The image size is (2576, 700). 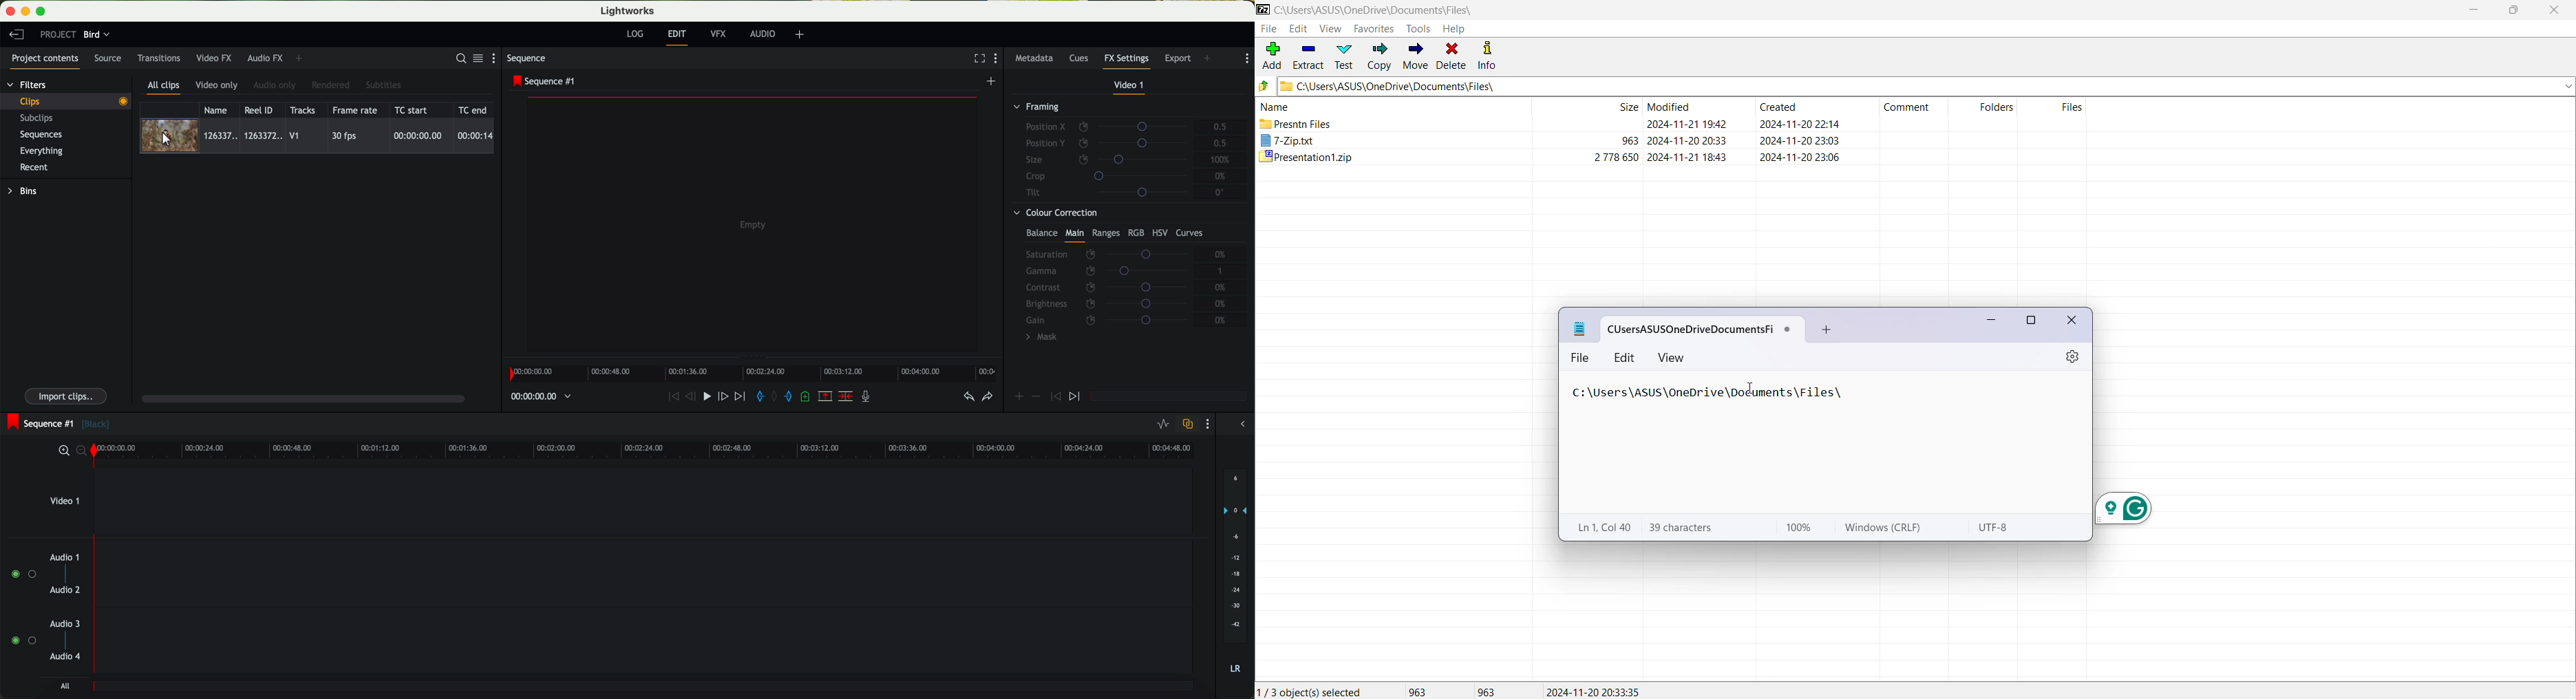 What do you see at coordinates (2072, 107) in the screenshot?
I see `files` at bounding box center [2072, 107].